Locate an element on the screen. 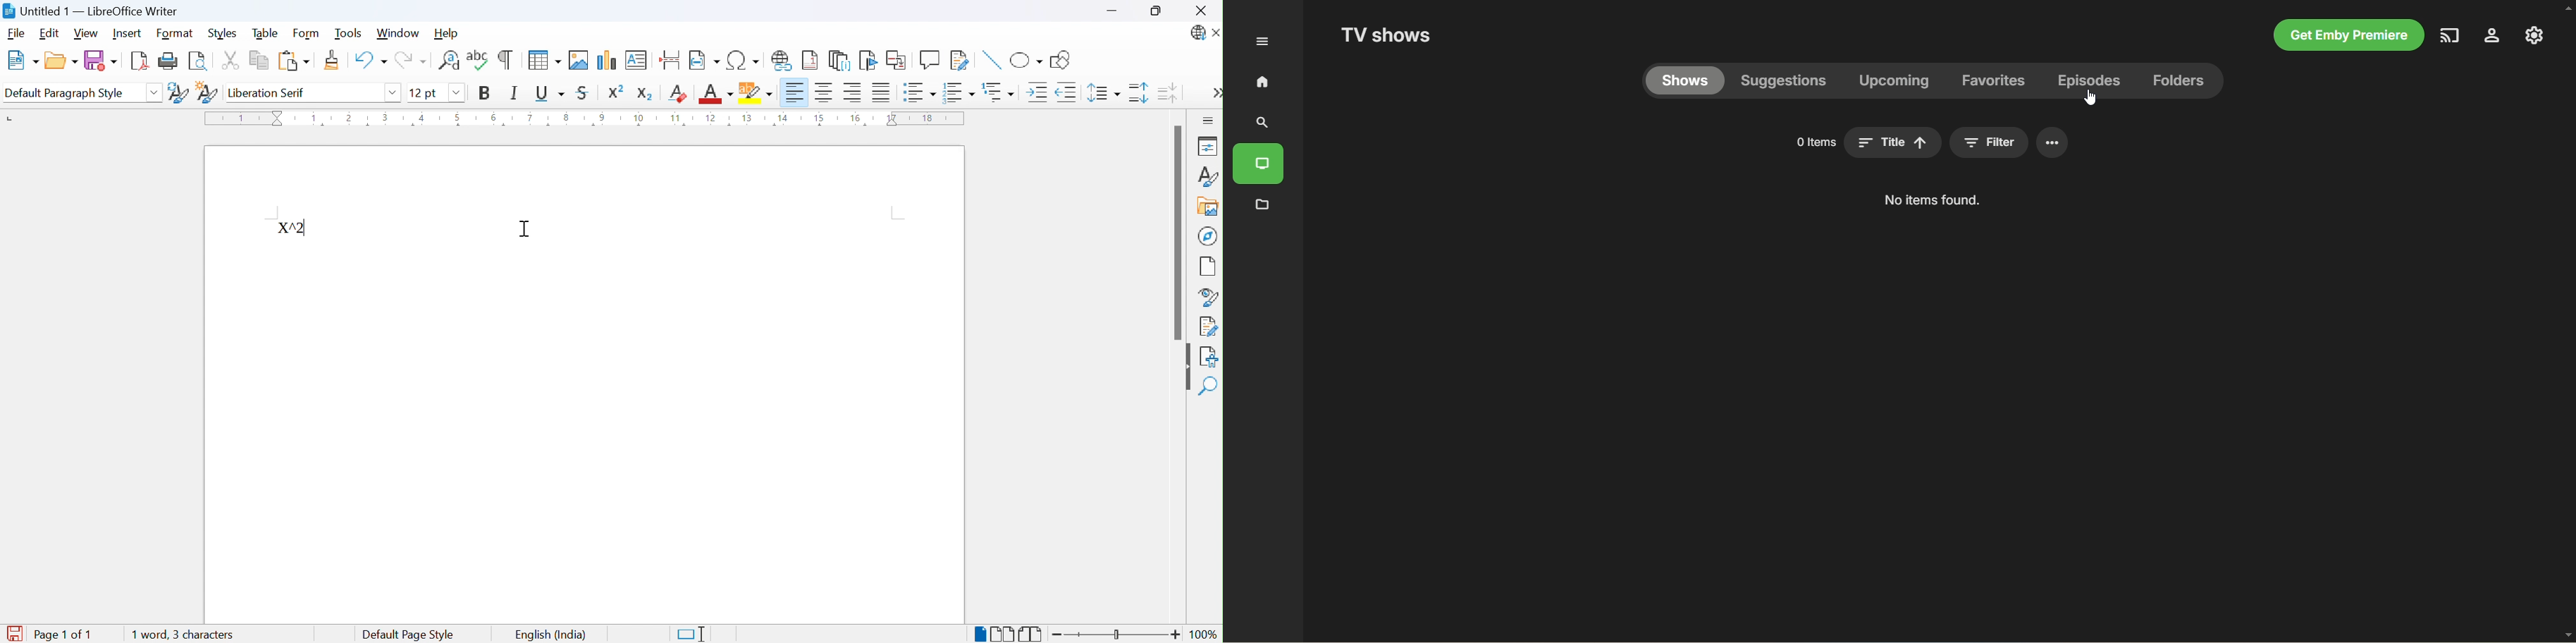 This screenshot has width=2576, height=644. New is located at coordinates (22, 61).